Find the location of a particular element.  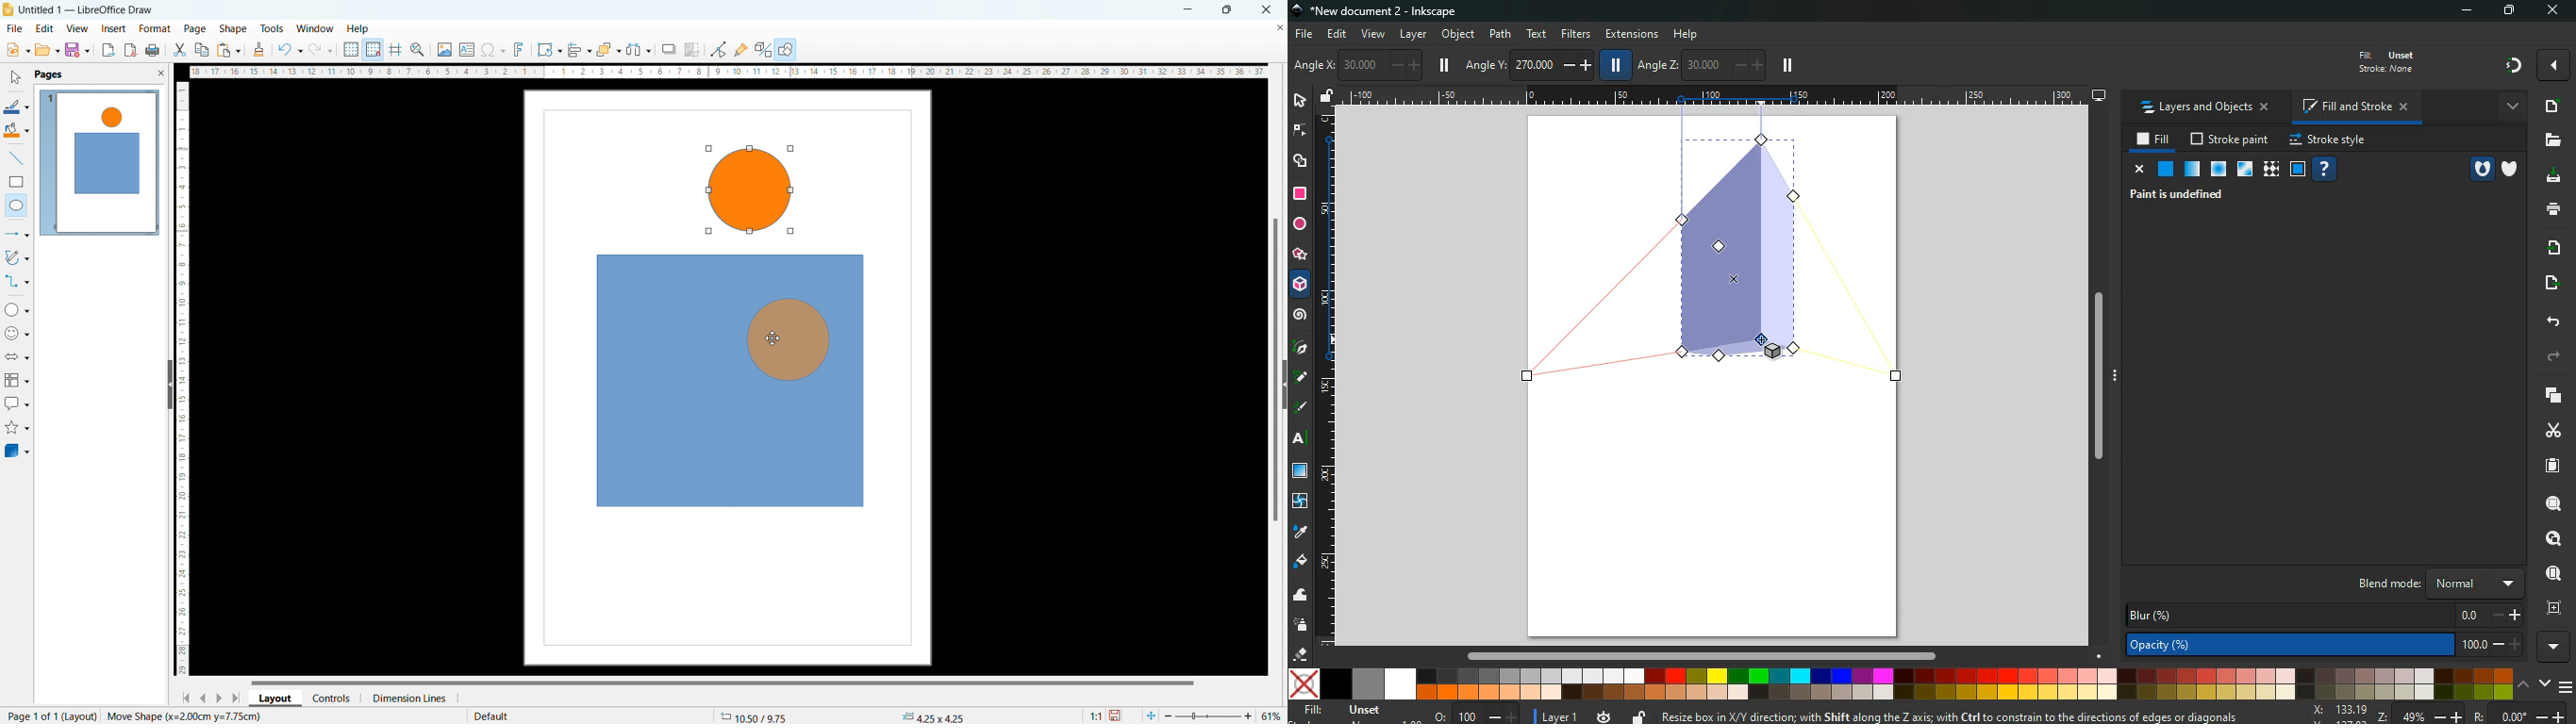

frame is located at coordinates (2551, 608).